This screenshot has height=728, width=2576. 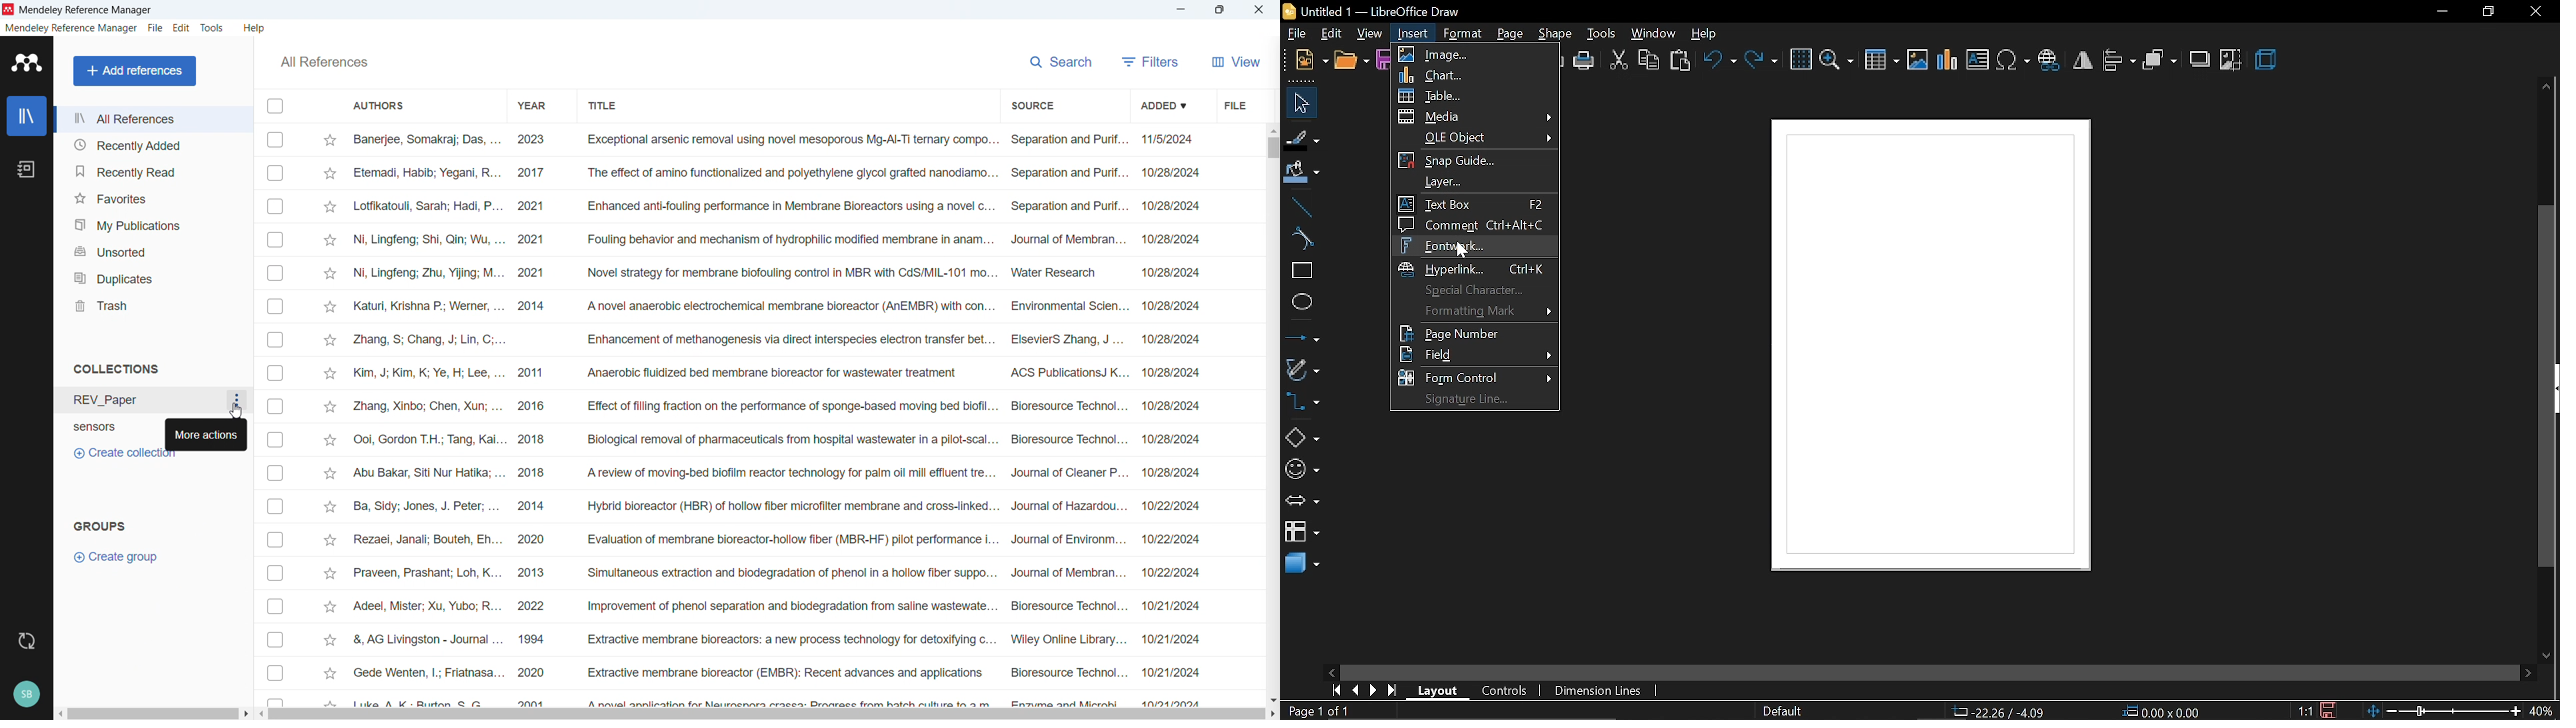 I want to click on page, so click(x=1510, y=33).